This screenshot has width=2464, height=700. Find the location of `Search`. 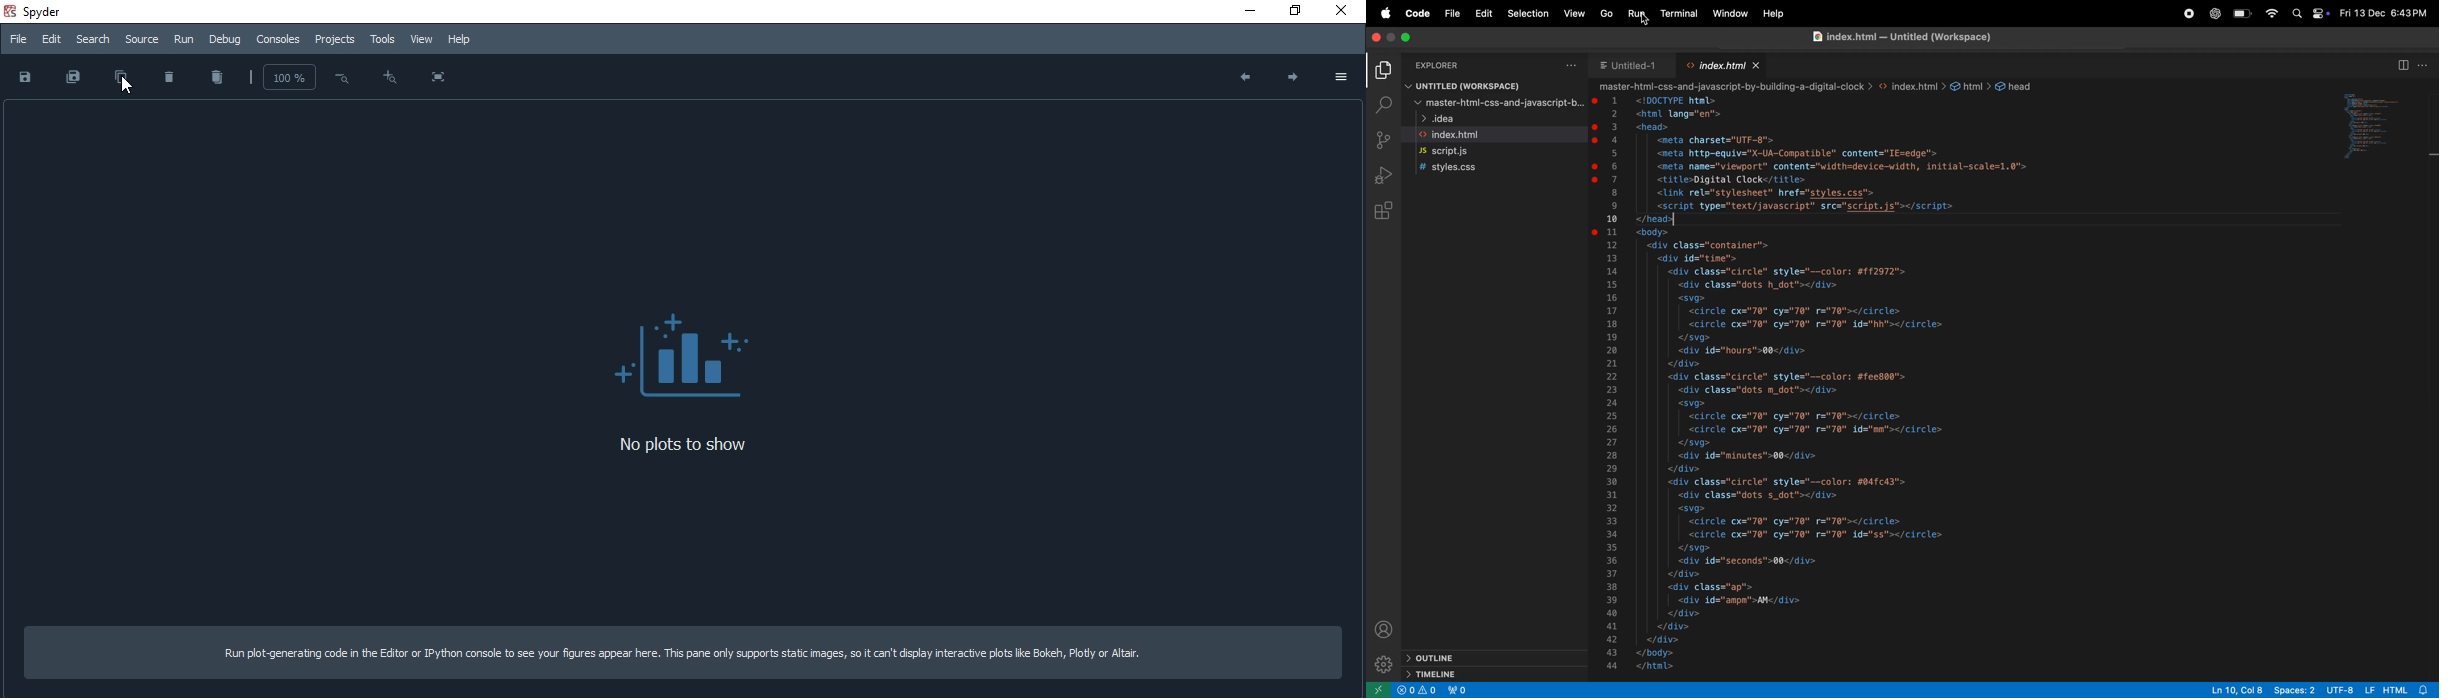

Search is located at coordinates (93, 39).